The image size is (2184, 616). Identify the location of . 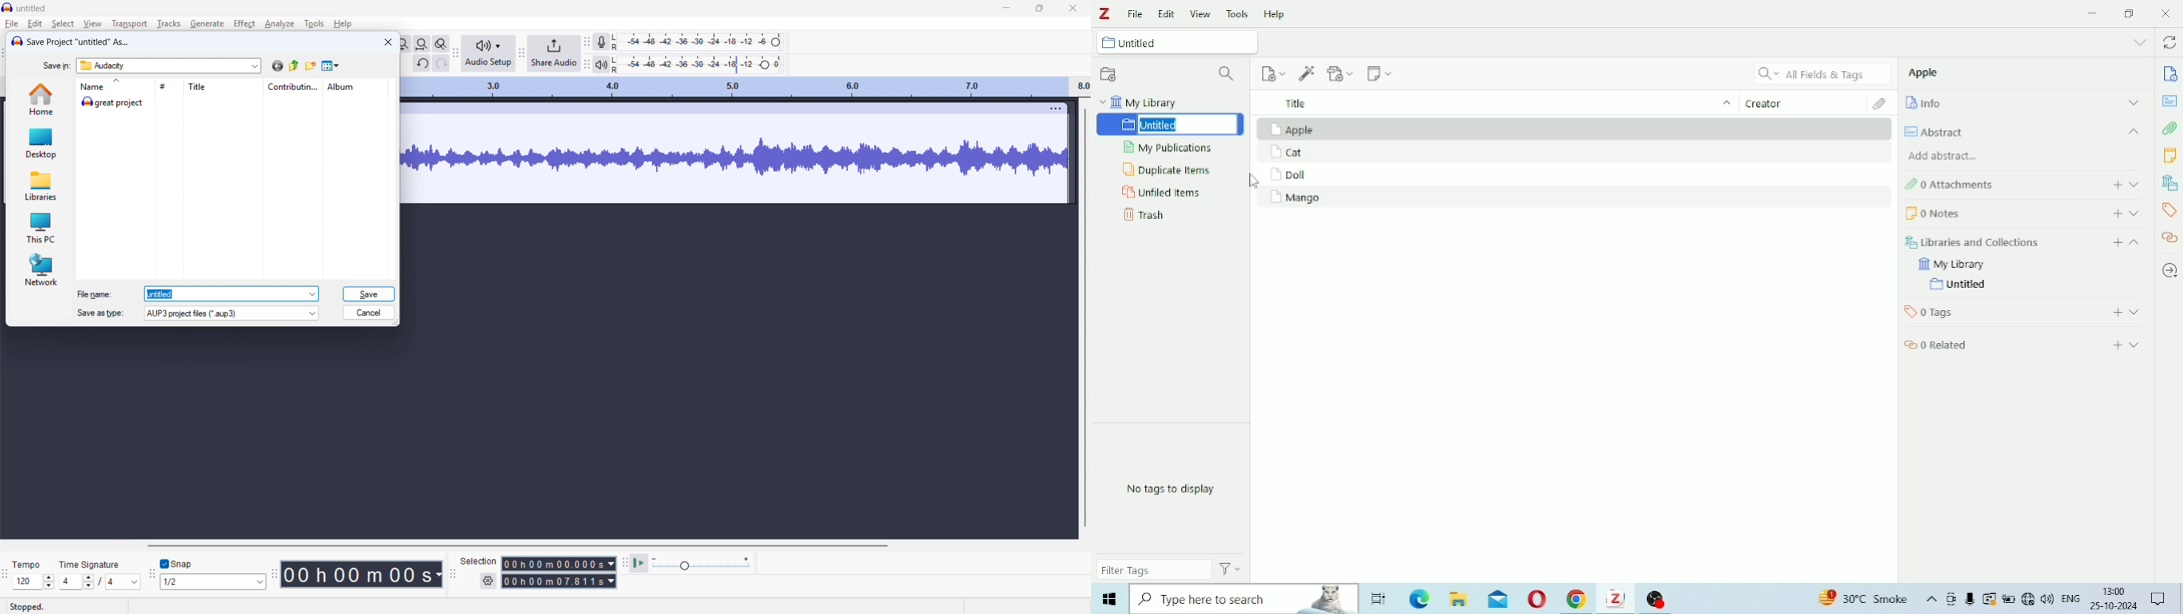
(1857, 597).